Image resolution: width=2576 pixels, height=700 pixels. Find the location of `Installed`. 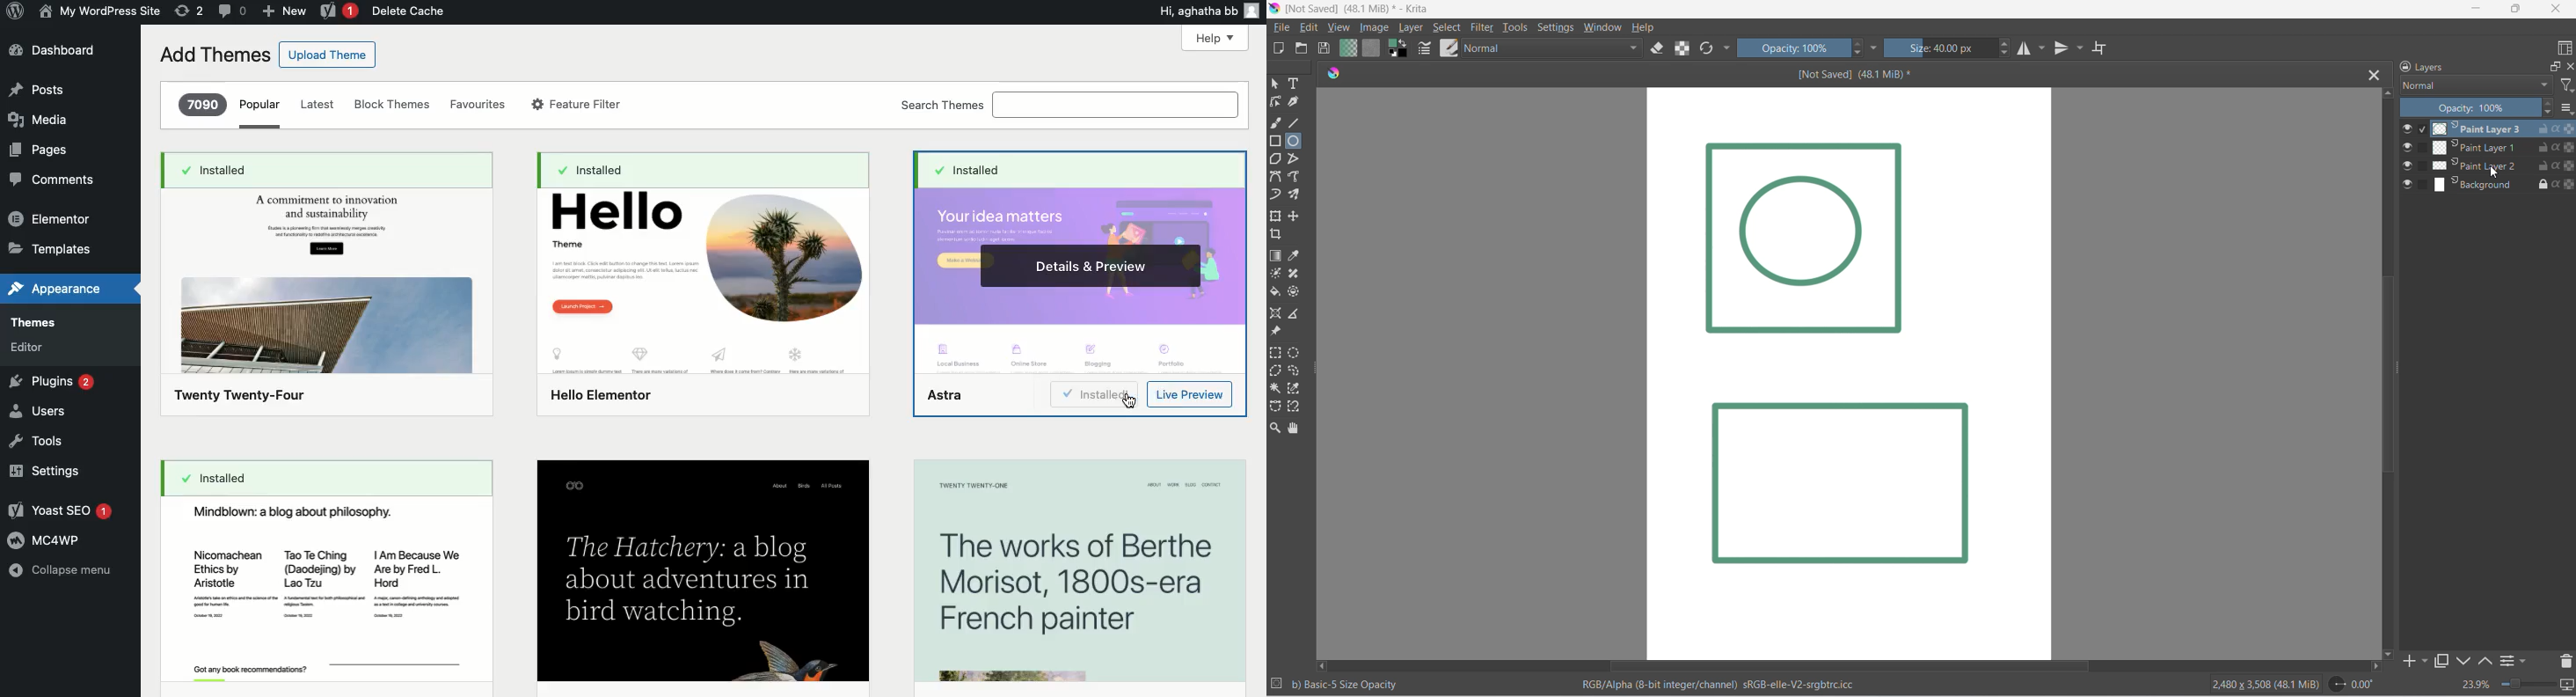

Installed is located at coordinates (332, 170).